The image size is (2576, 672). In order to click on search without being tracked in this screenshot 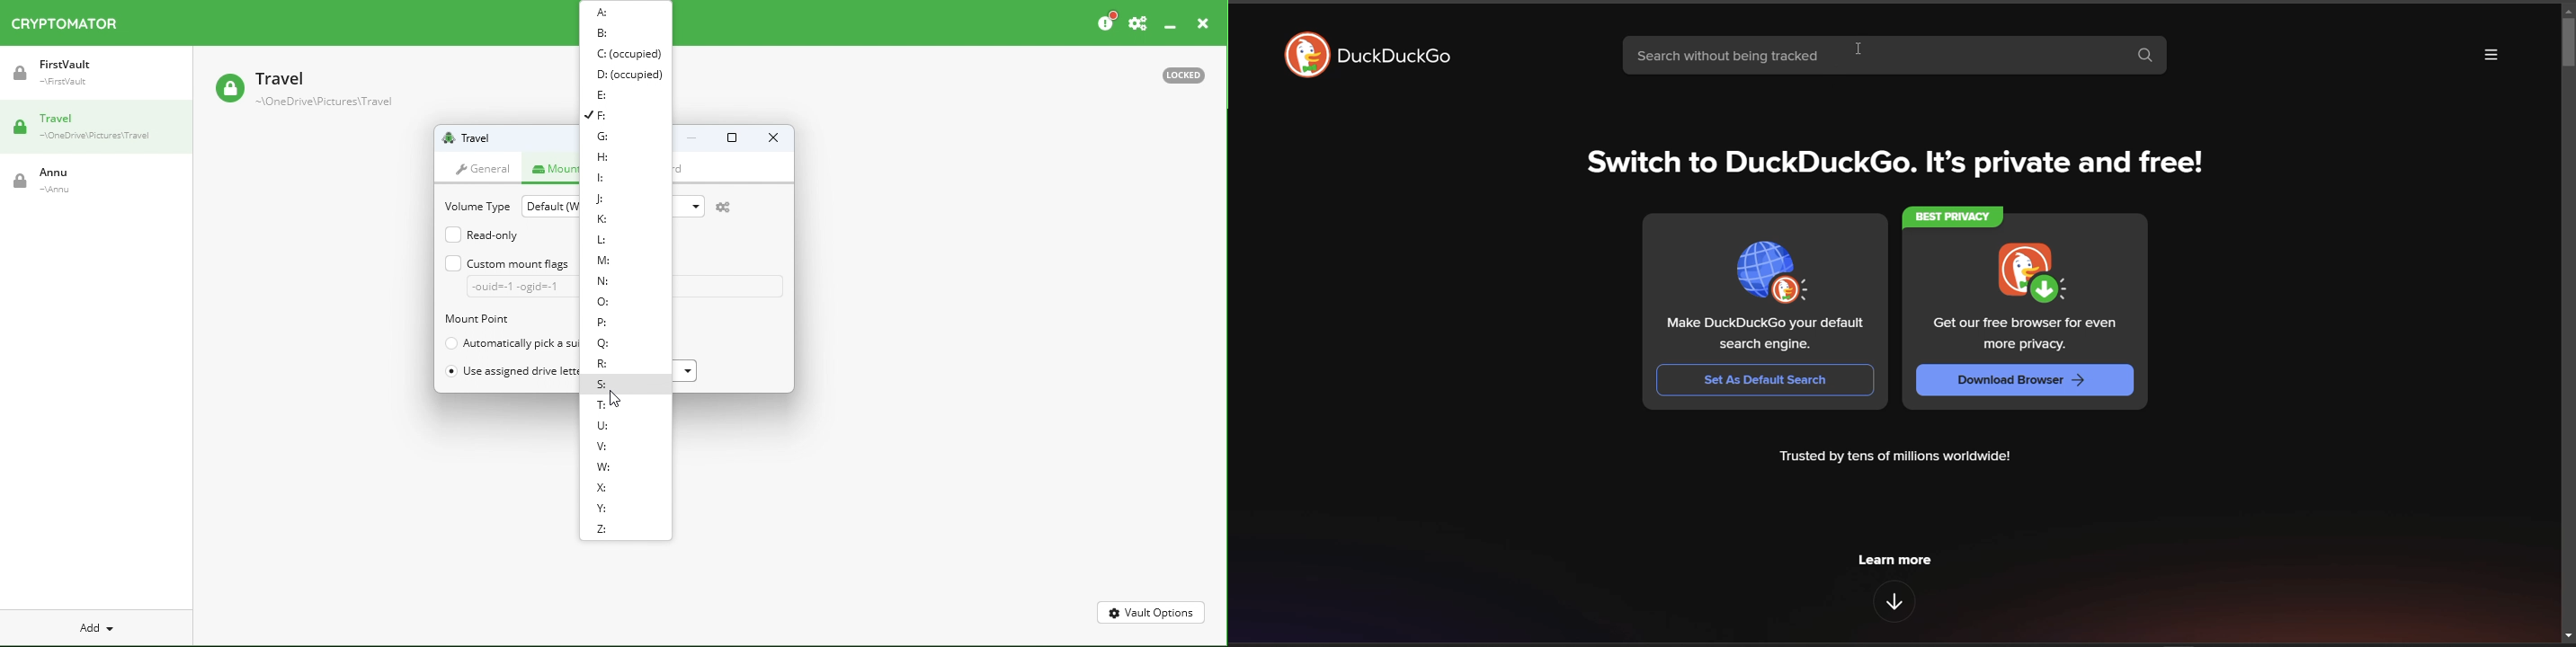, I will do `click(1873, 57)`.